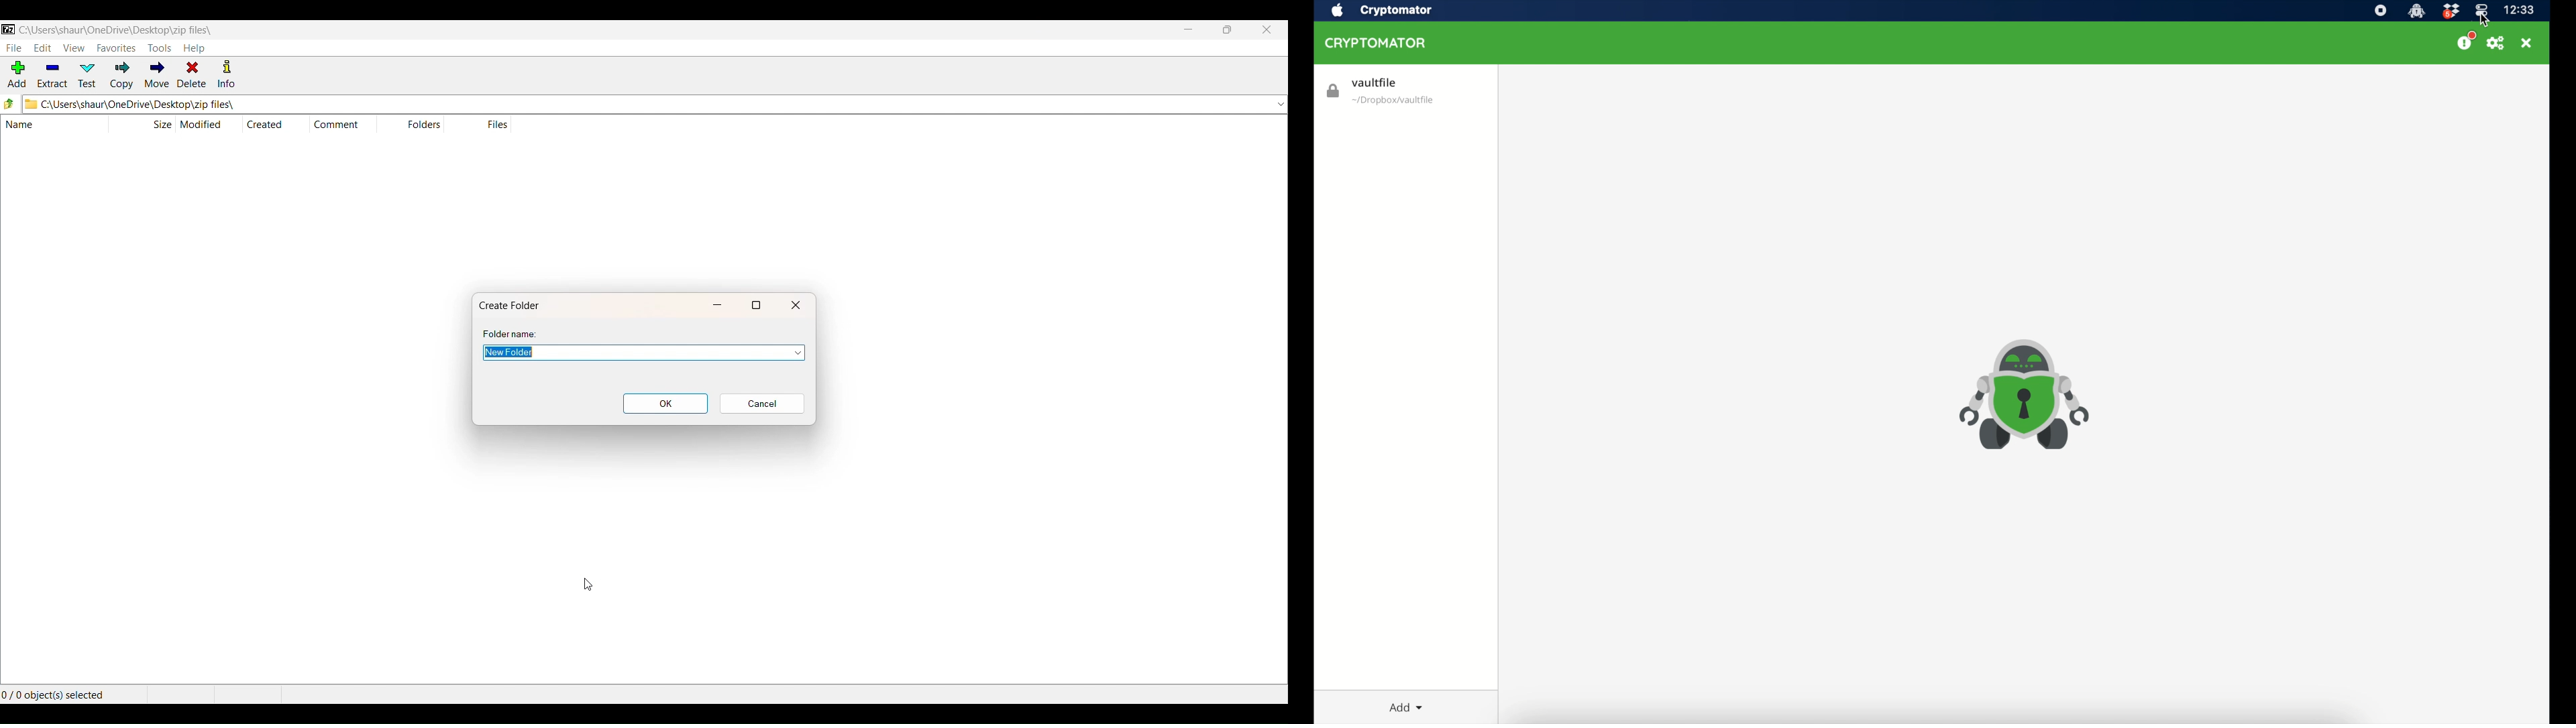  Describe the element at coordinates (192, 75) in the screenshot. I see `DELETE` at that location.